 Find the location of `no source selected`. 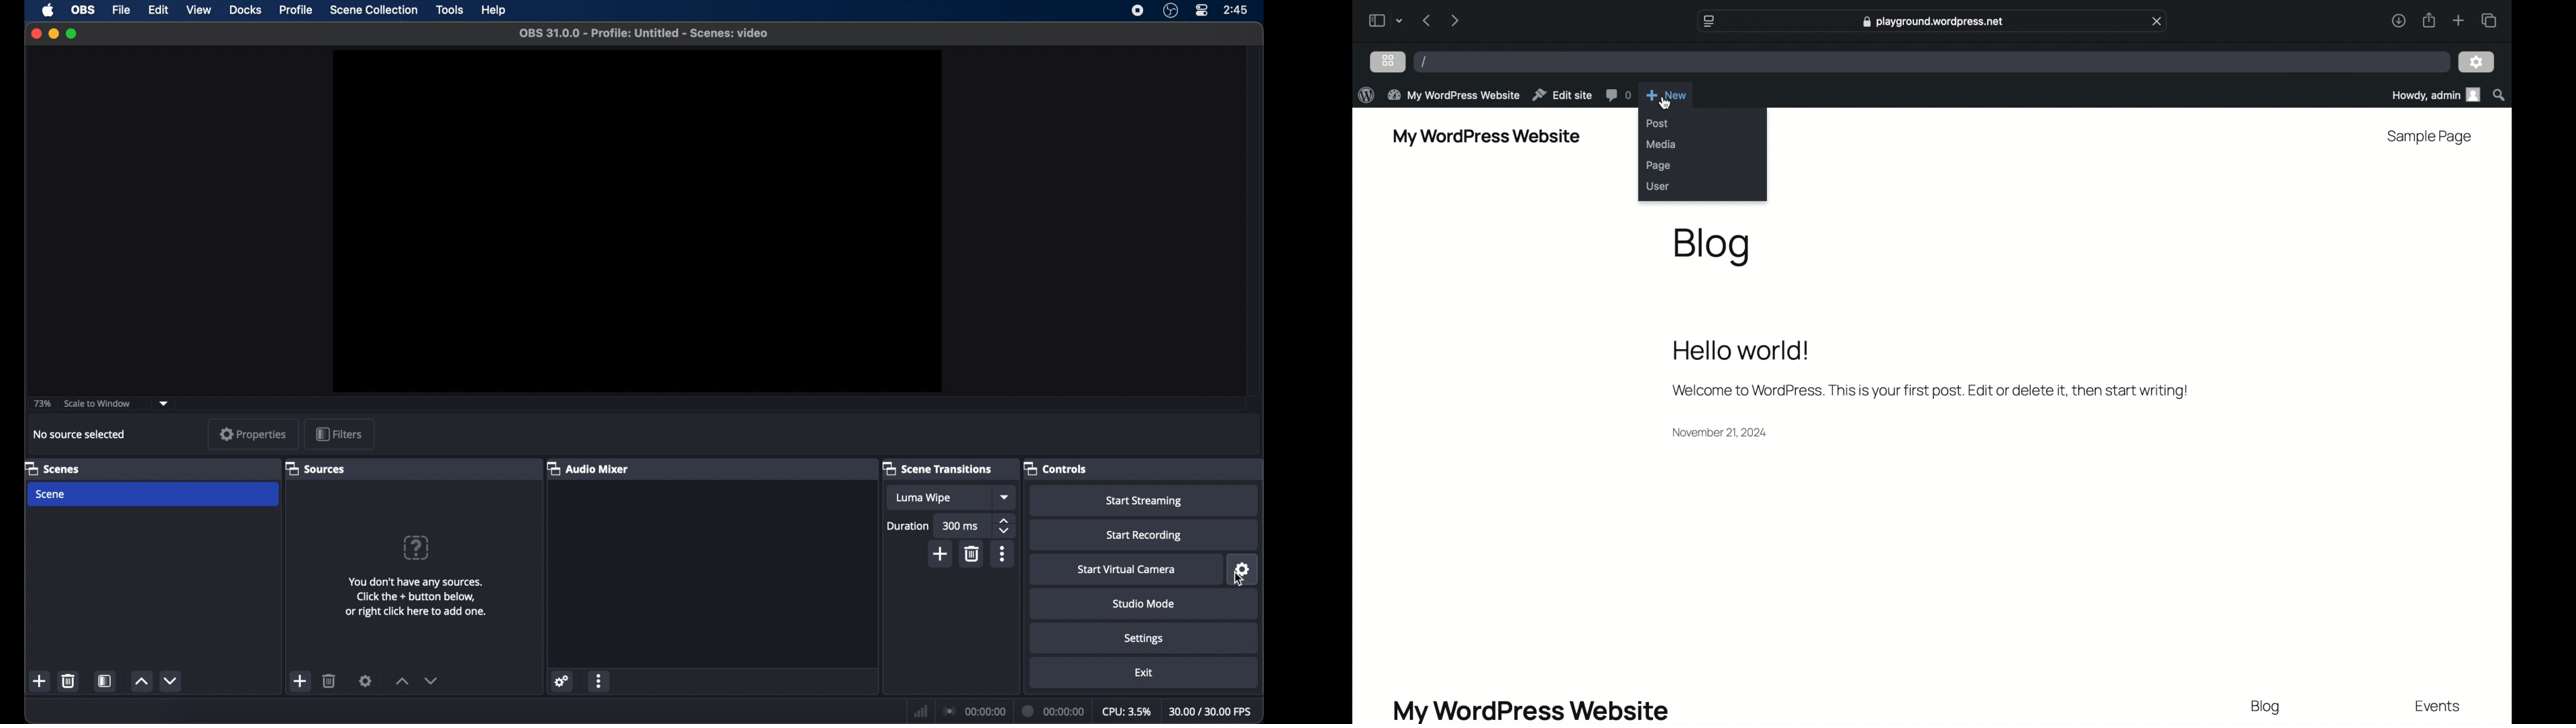

no source selected is located at coordinates (80, 434).